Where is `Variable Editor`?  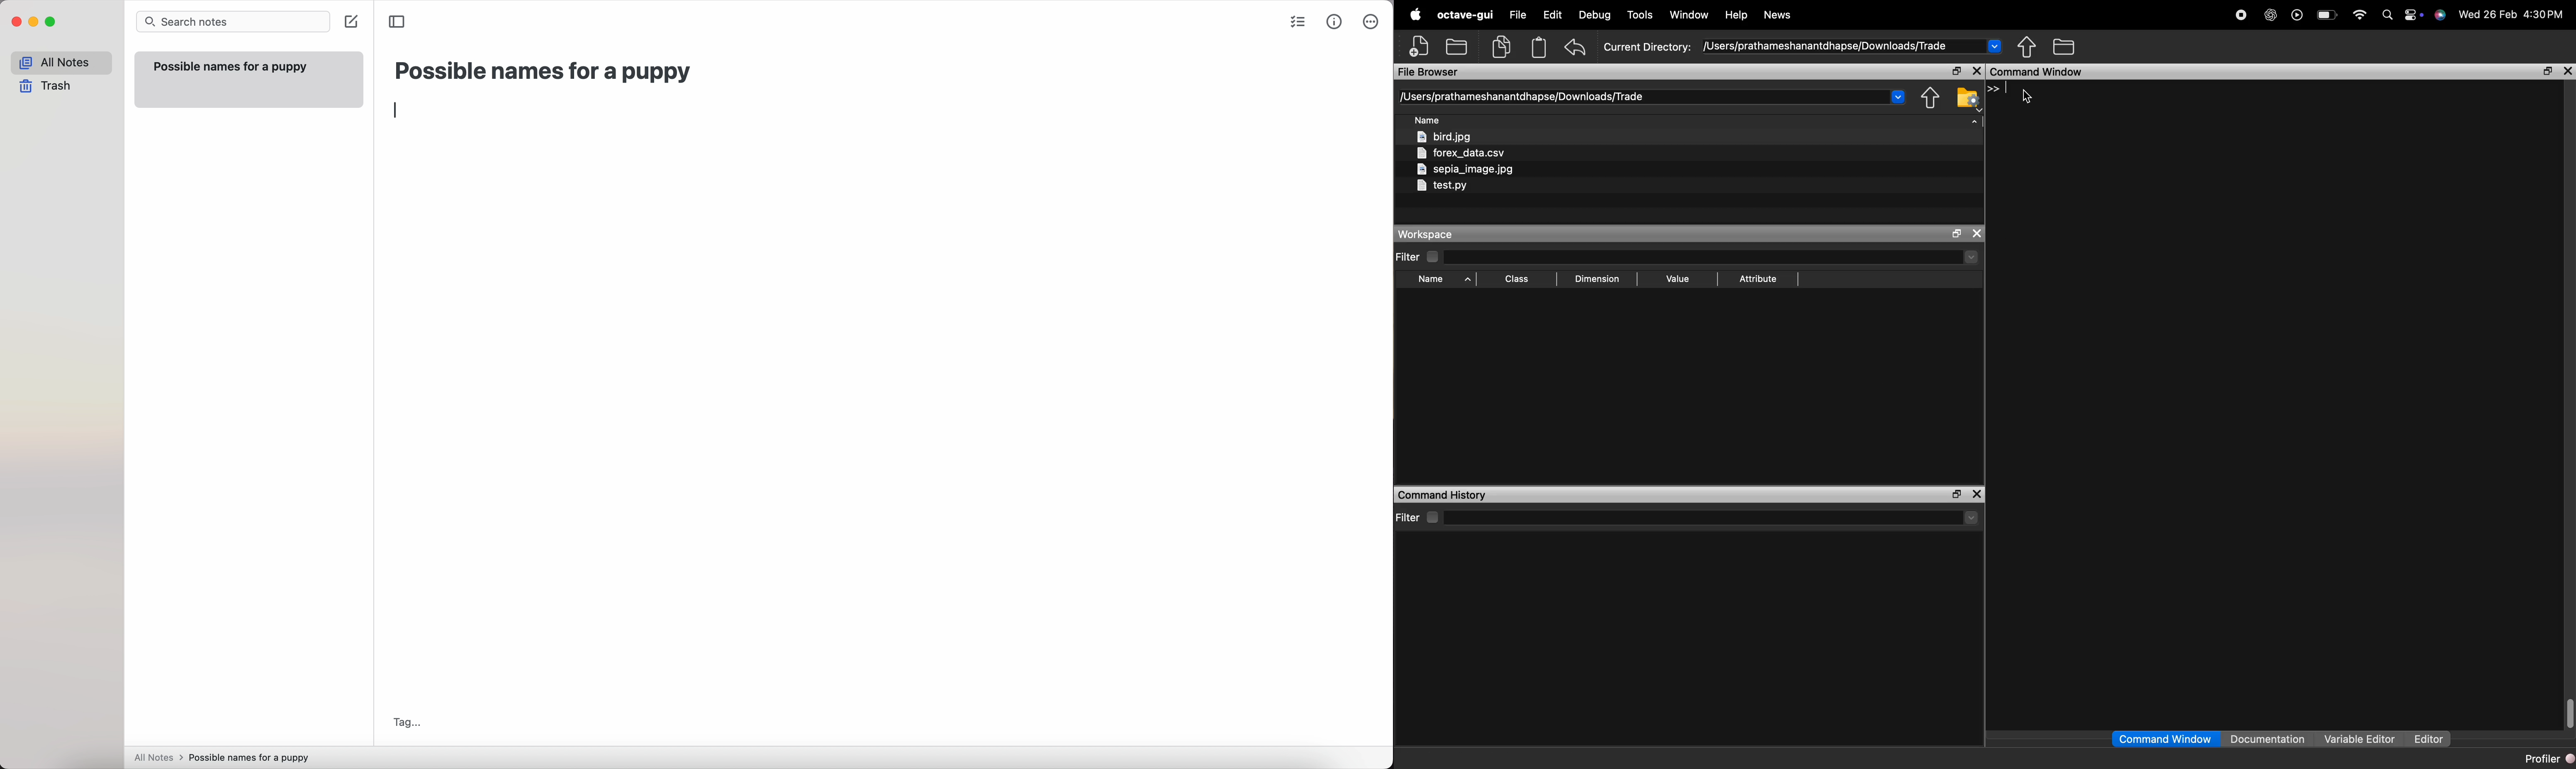 Variable Editor is located at coordinates (2360, 738).